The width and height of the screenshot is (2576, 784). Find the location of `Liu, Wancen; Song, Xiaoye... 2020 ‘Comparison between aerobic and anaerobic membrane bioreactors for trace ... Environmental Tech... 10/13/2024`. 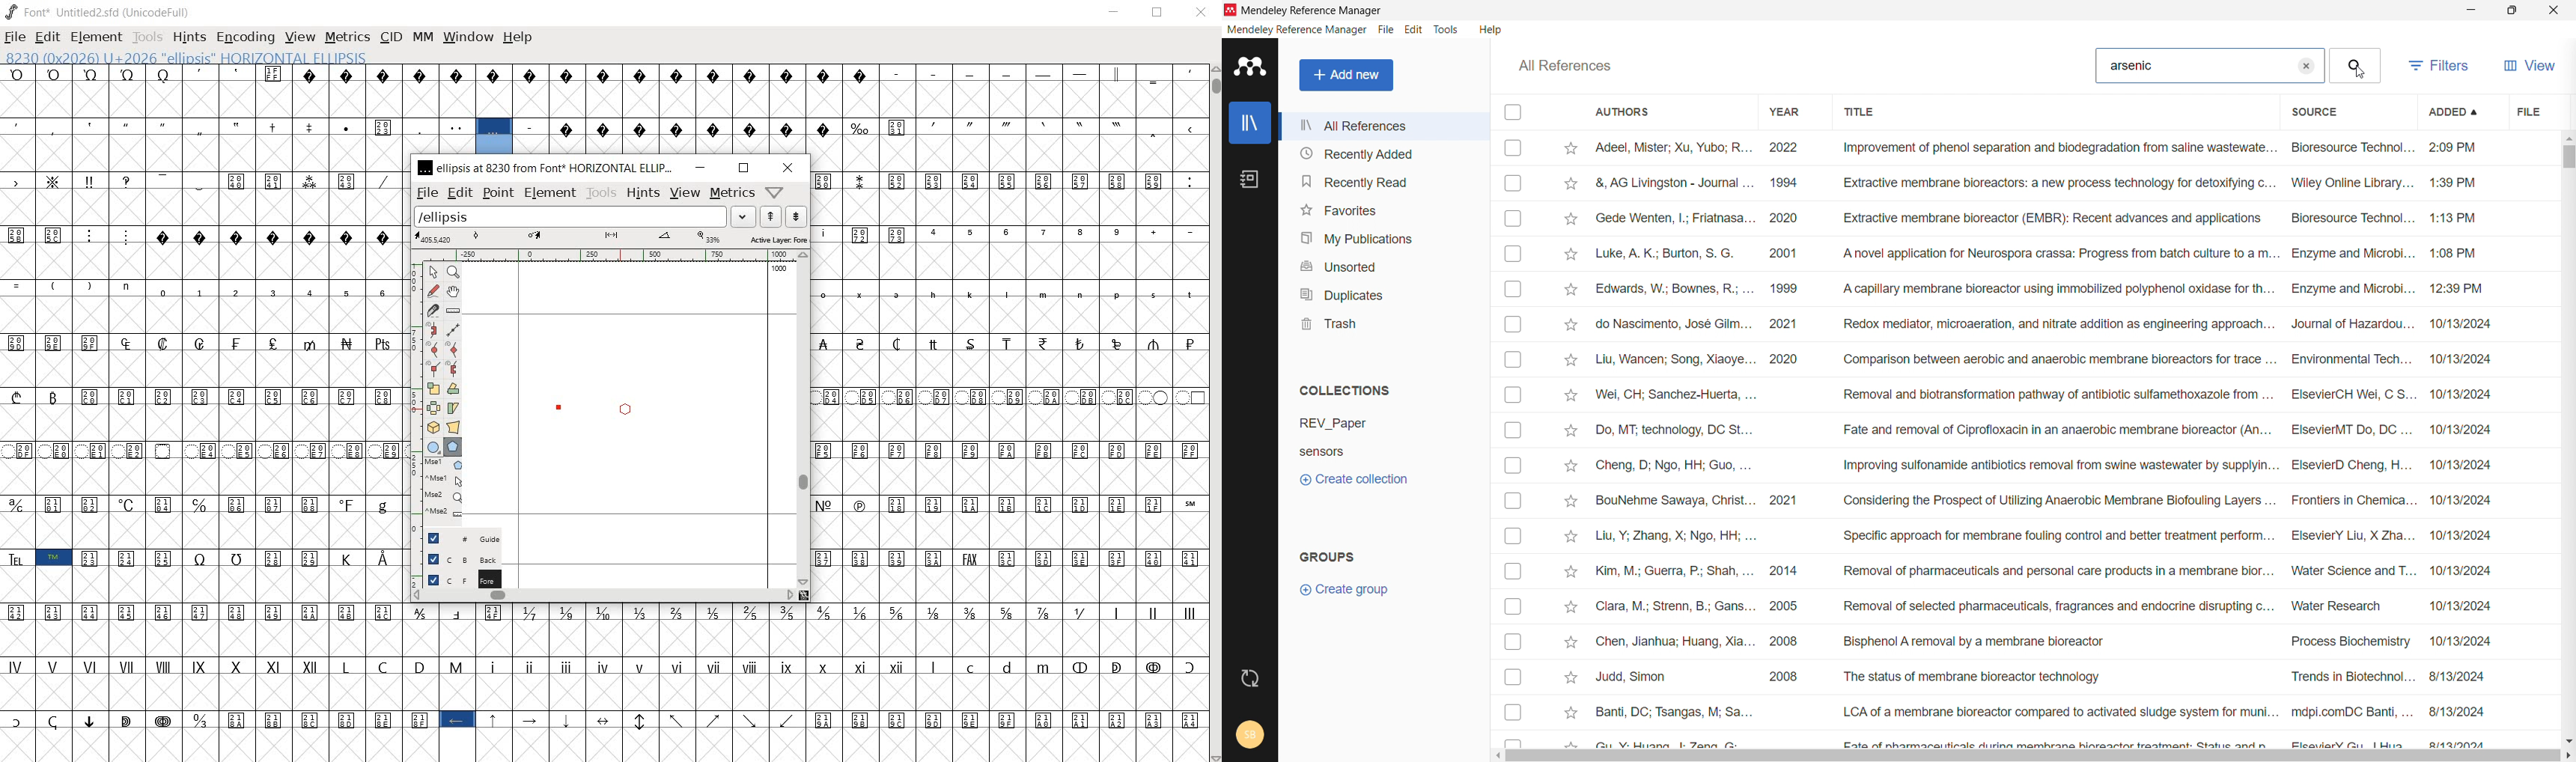

Liu, Wancen; Song, Xiaoye... 2020 ‘Comparison between aerobic and anaerobic membrane bioreactors for trace ... Environmental Tech... 10/13/2024 is located at coordinates (2047, 358).